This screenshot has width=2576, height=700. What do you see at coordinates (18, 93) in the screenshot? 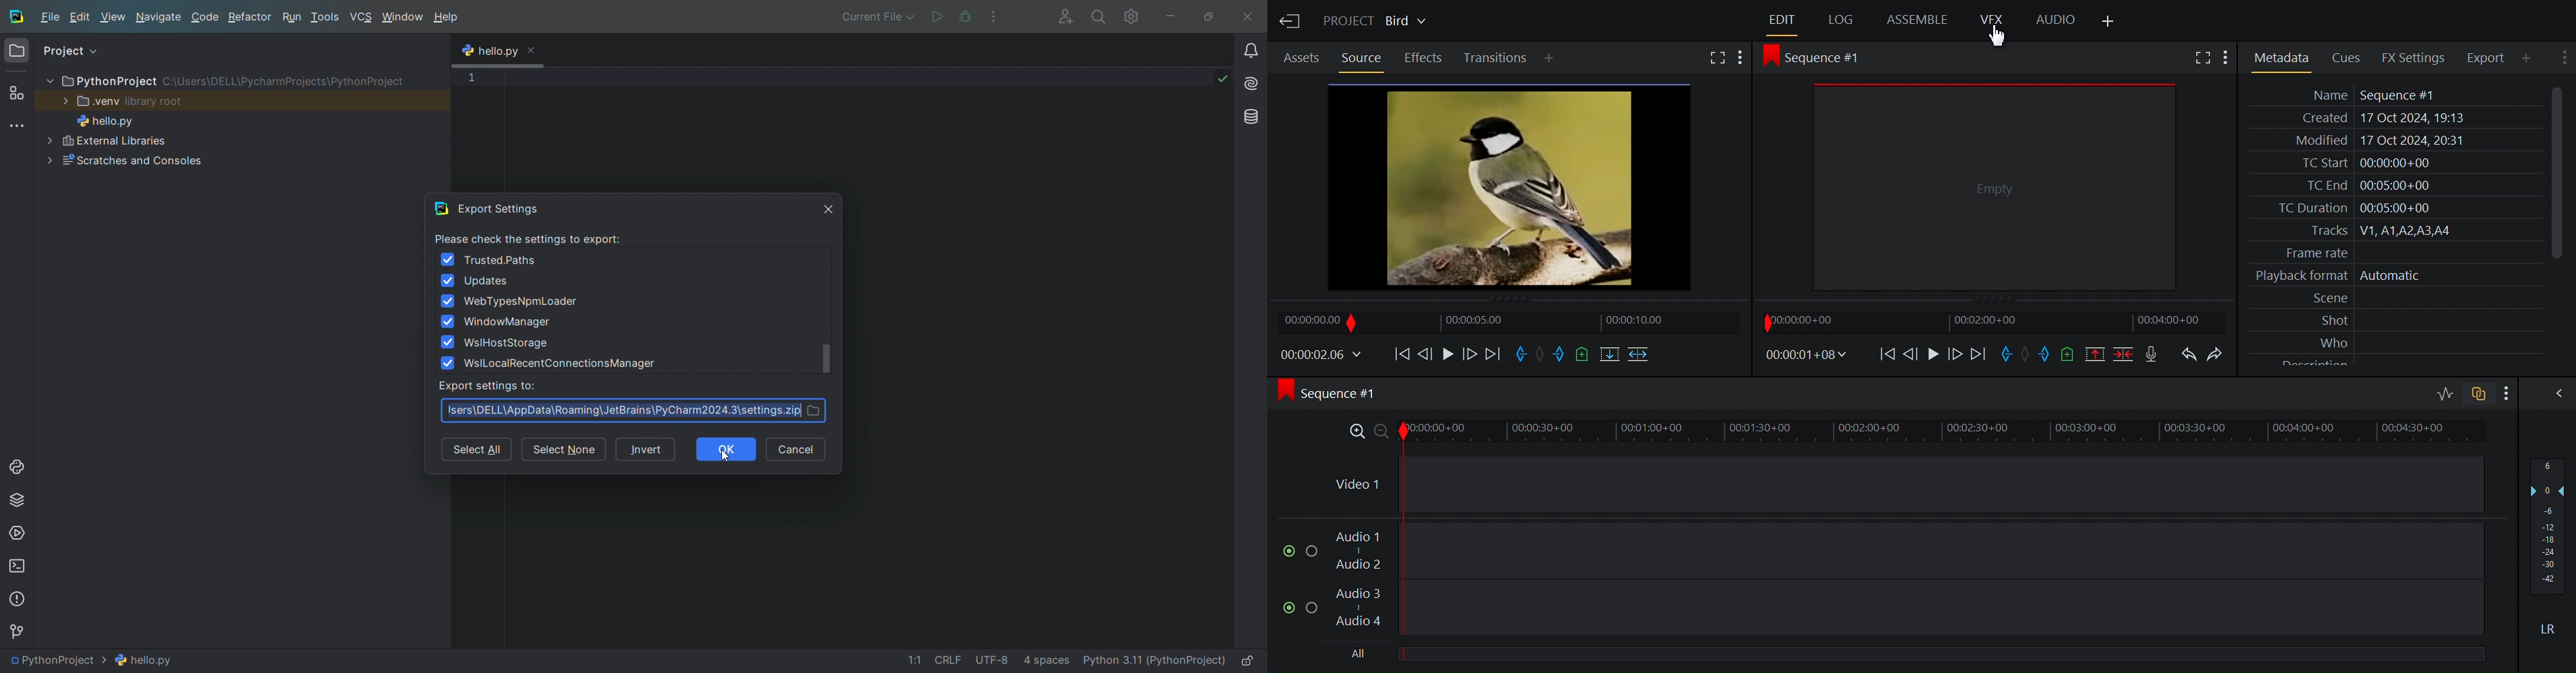
I see `structure` at bounding box center [18, 93].